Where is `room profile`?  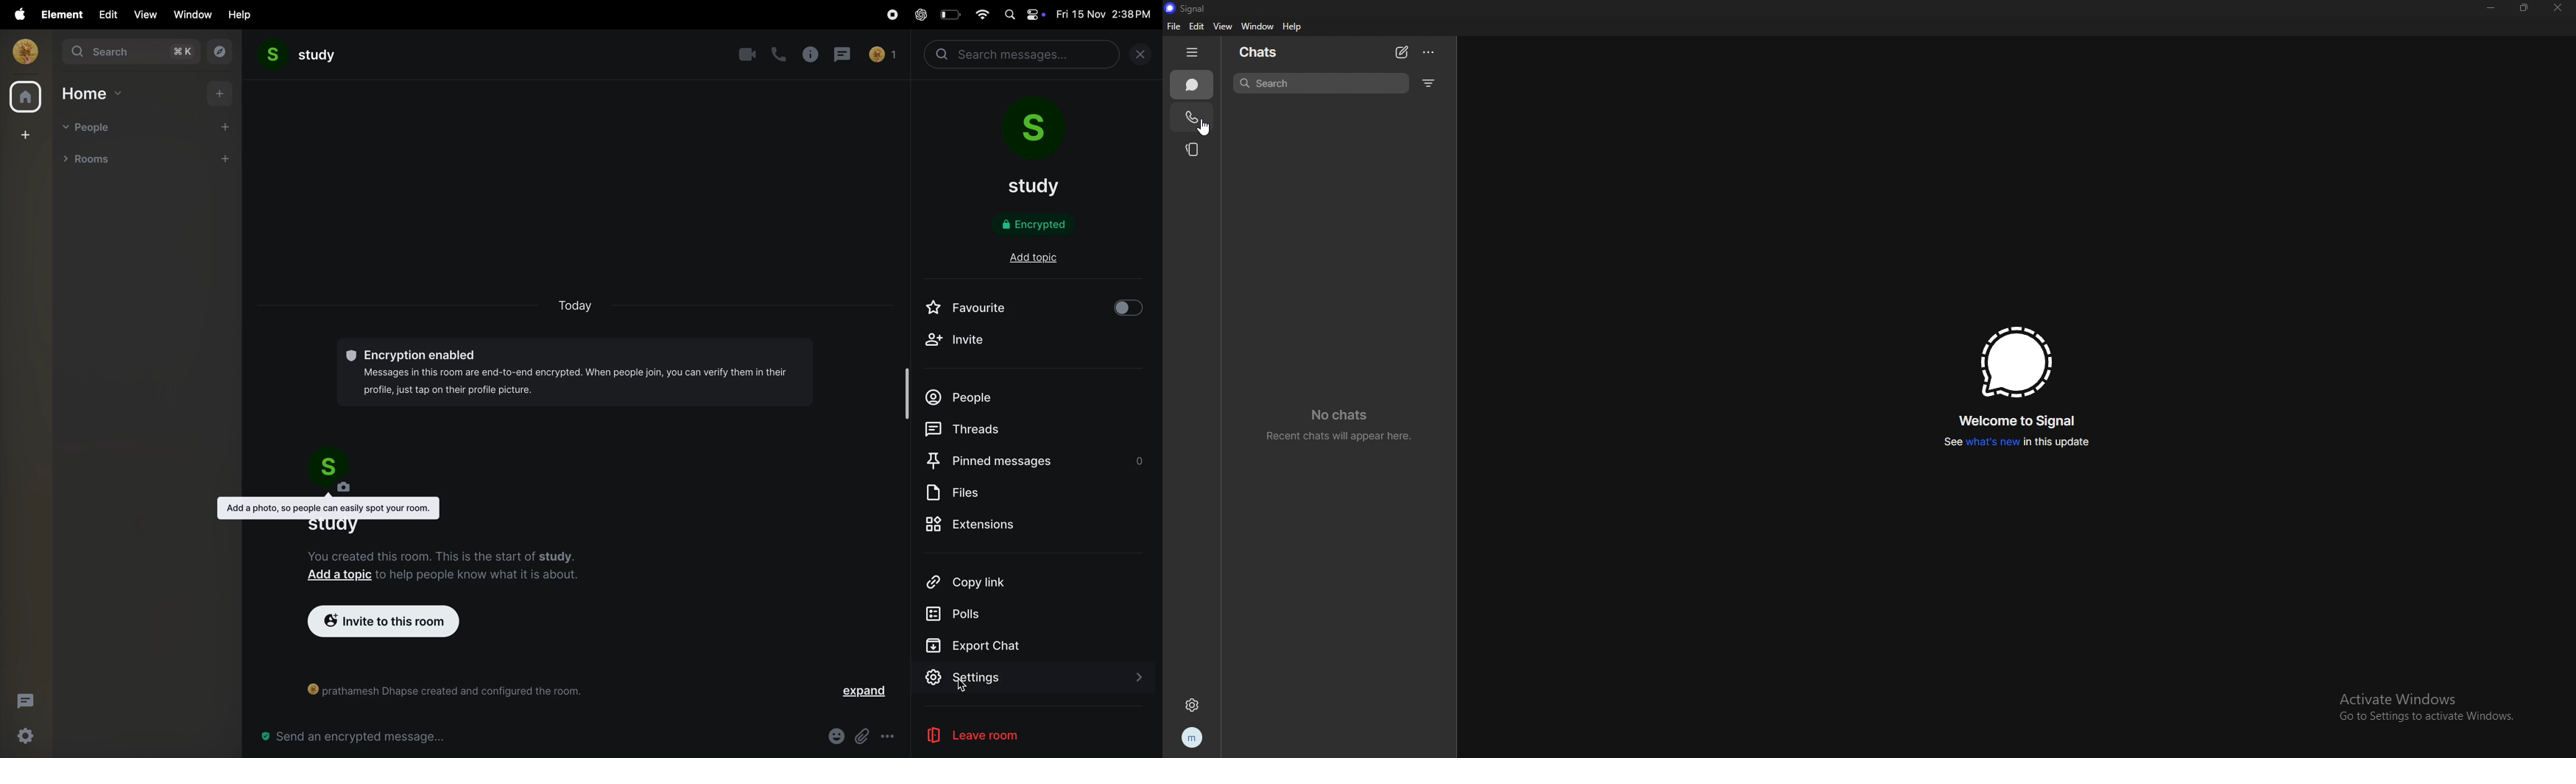
room profile is located at coordinates (1042, 132).